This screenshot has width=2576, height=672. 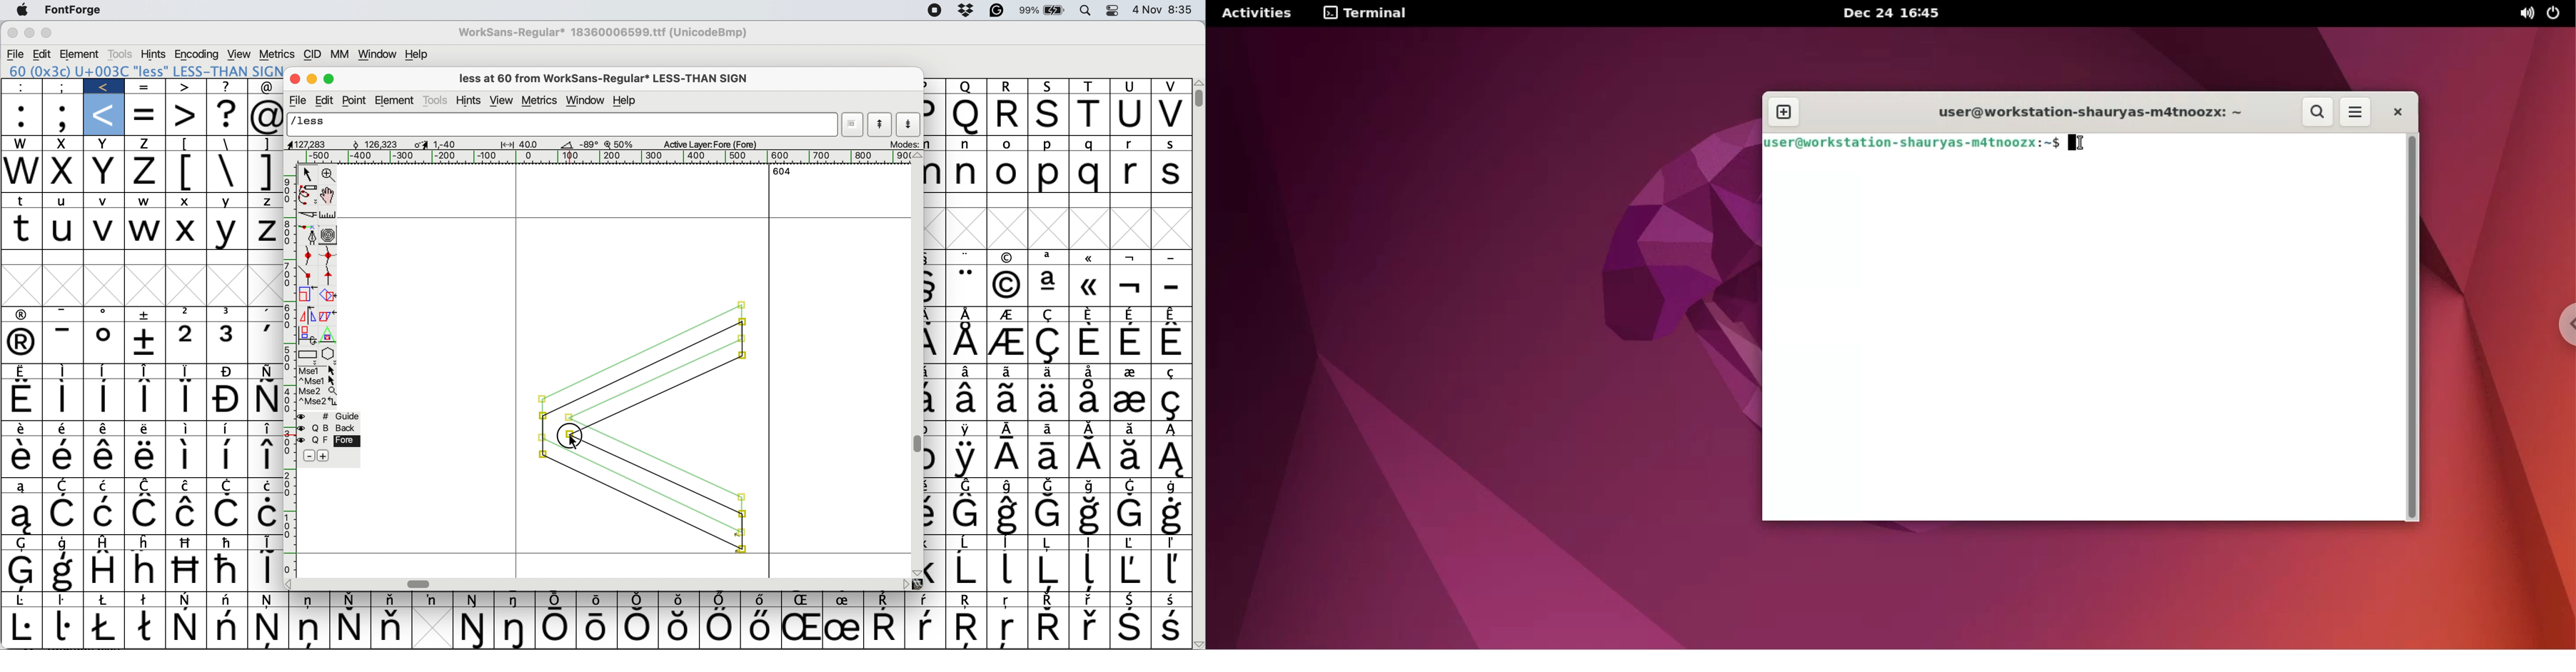 I want to click on Symbol, so click(x=102, y=430).